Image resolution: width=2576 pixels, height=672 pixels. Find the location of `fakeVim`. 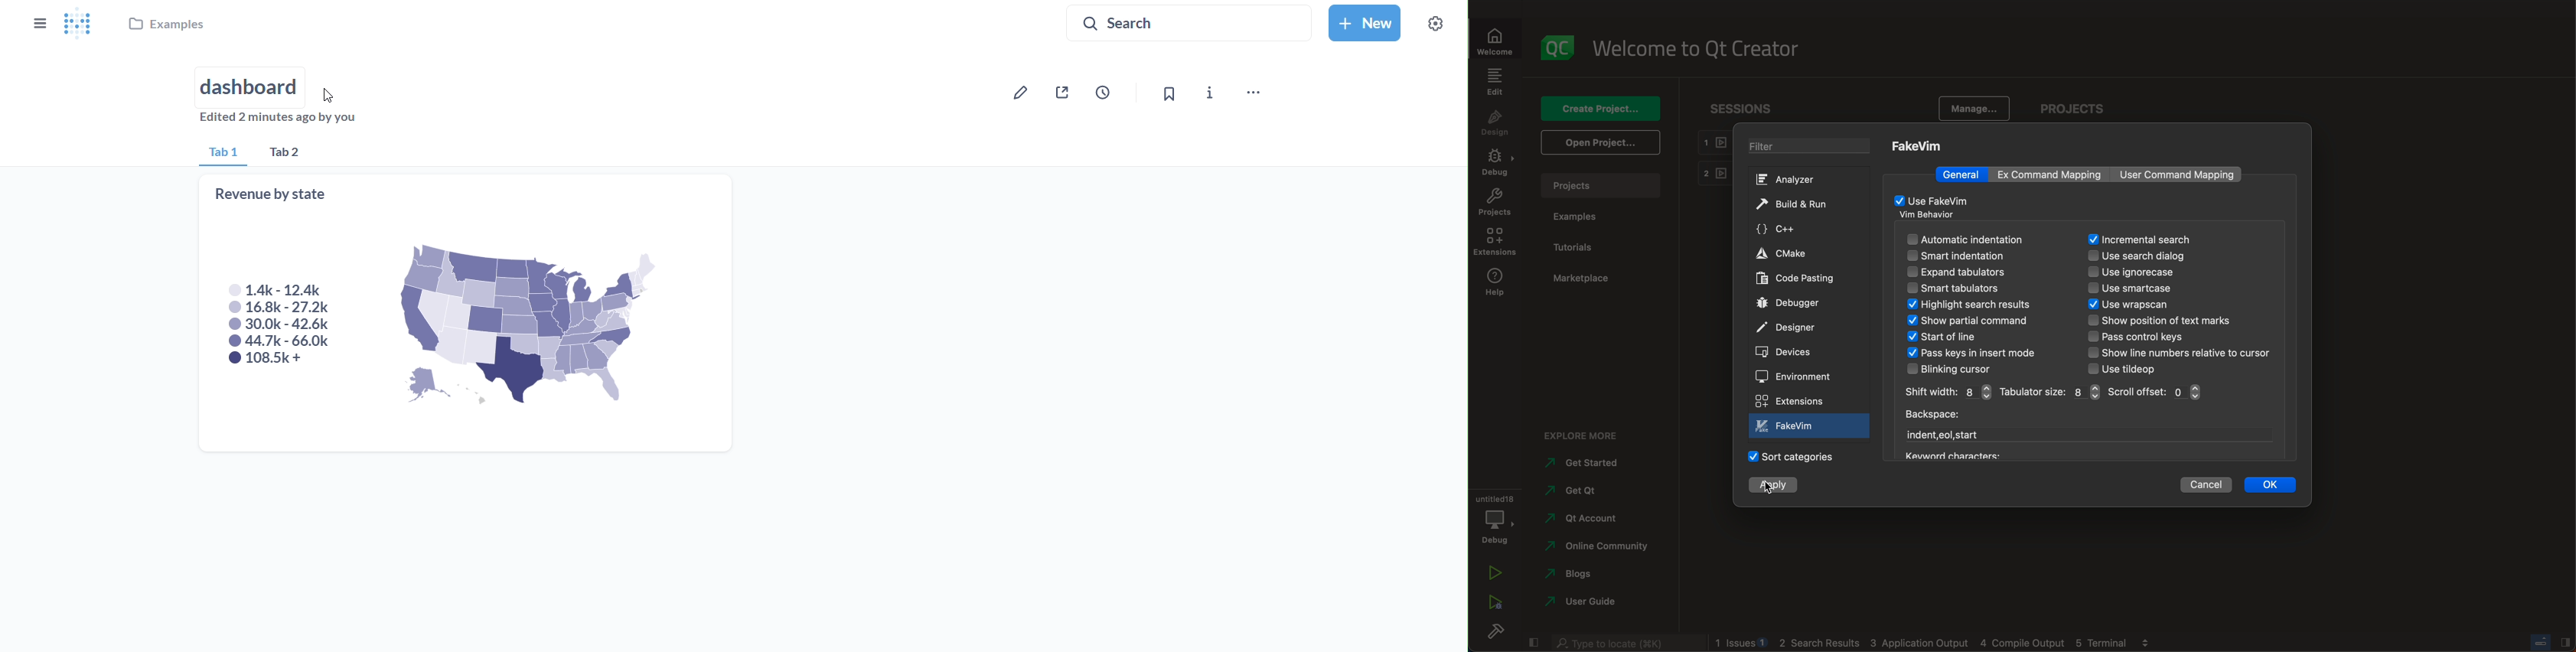

fakeVim is located at coordinates (1919, 145).